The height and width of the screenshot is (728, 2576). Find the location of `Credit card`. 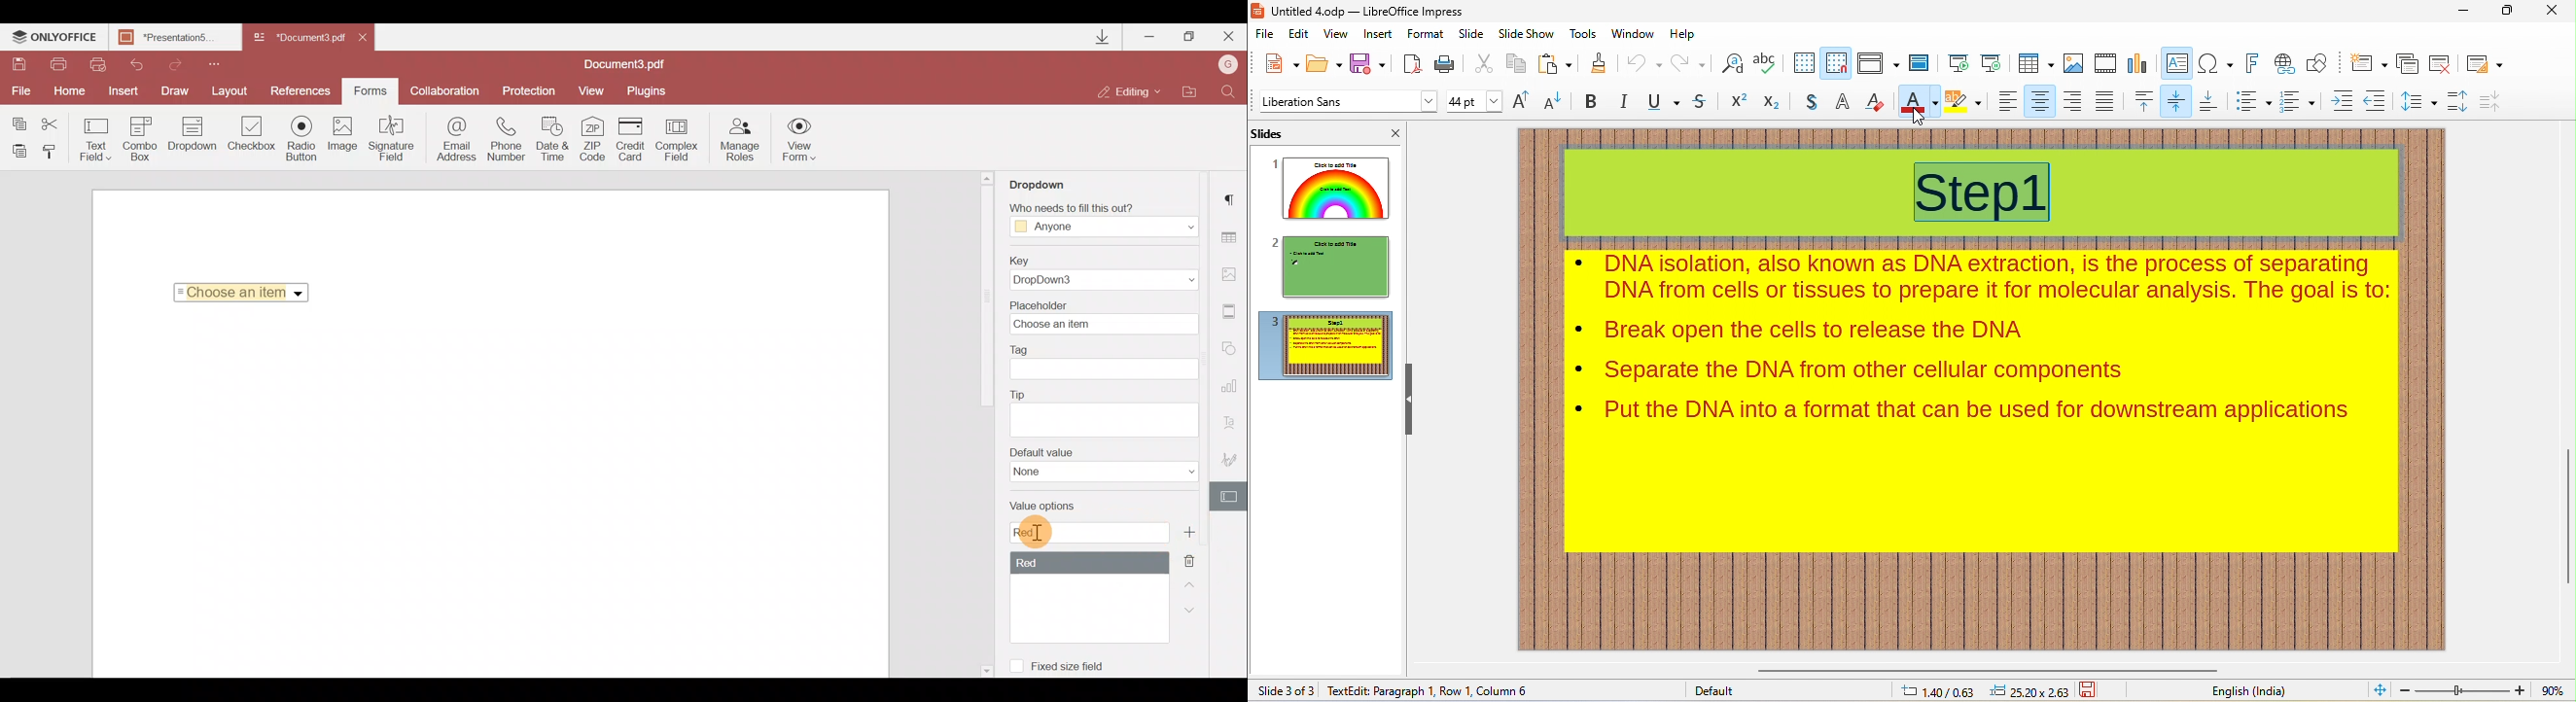

Credit card is located at coordinates (633, 138).